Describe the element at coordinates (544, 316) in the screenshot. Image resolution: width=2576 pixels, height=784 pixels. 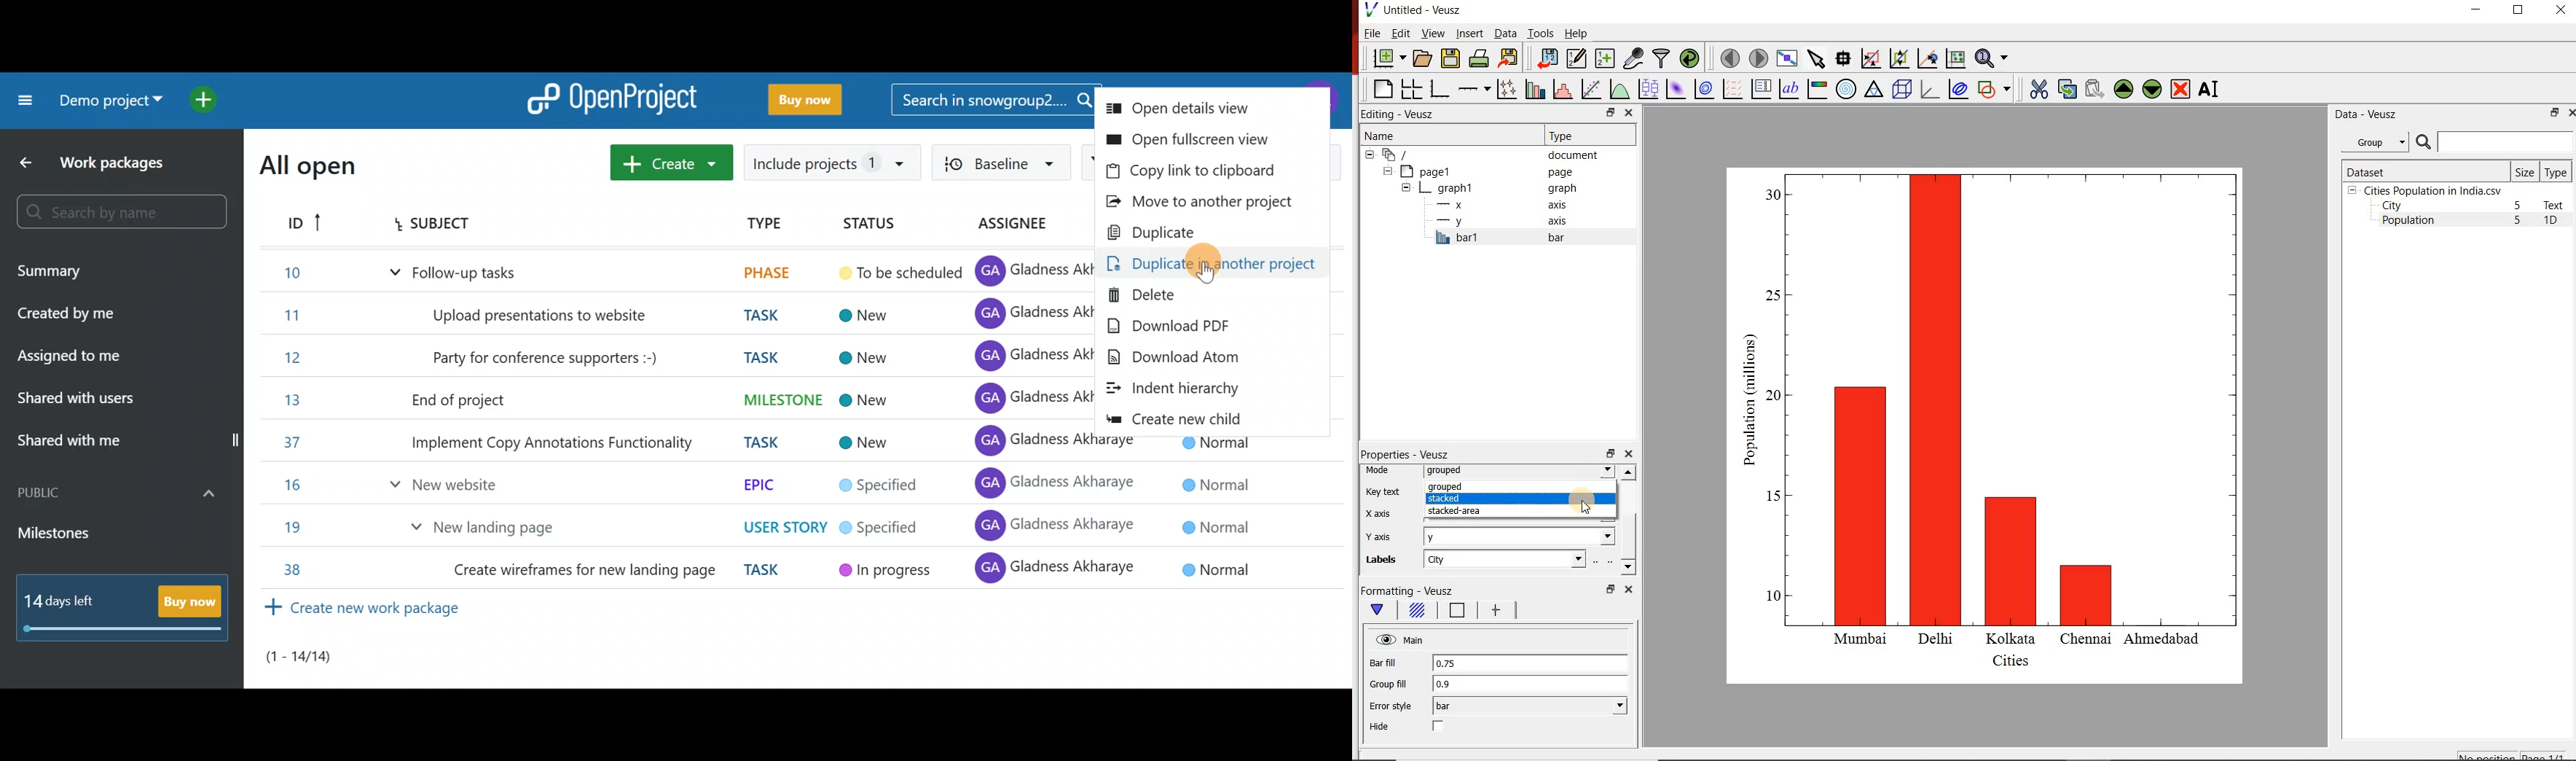
I see `Upload presentations to website` at that location.